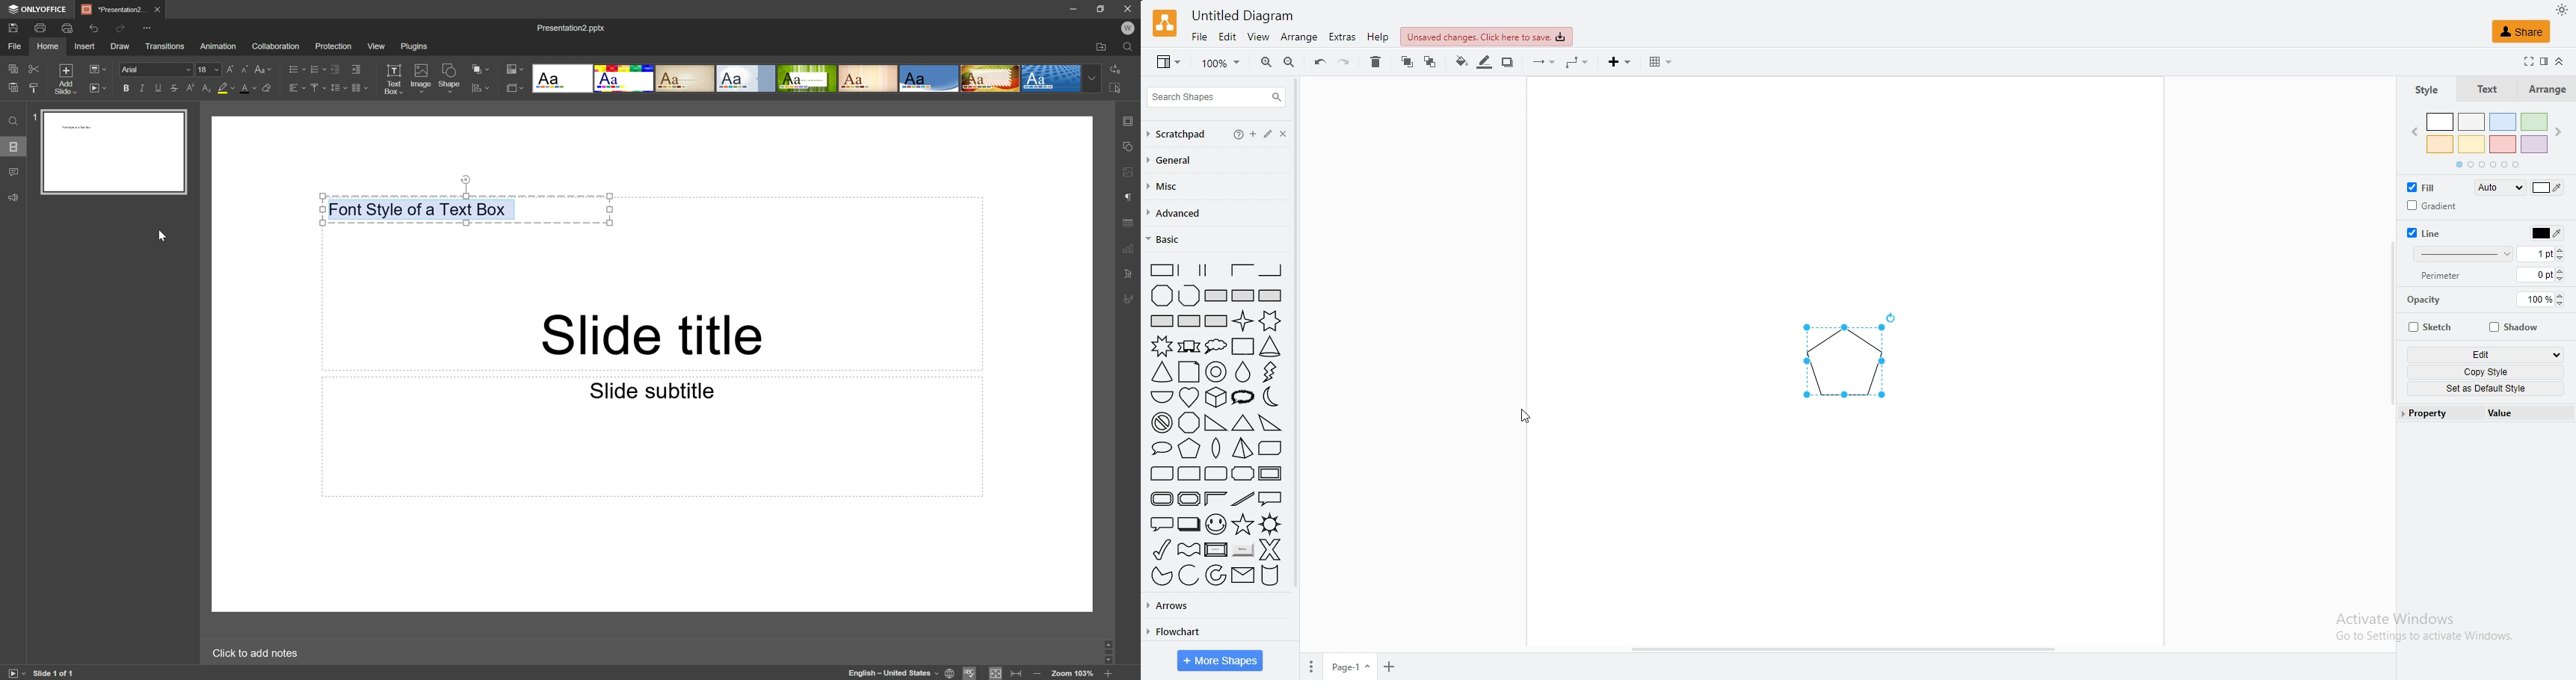  What do you see at coordinates (315, 66) in the screenshot?
I see `Numbering` at bounding box center [315, 66].